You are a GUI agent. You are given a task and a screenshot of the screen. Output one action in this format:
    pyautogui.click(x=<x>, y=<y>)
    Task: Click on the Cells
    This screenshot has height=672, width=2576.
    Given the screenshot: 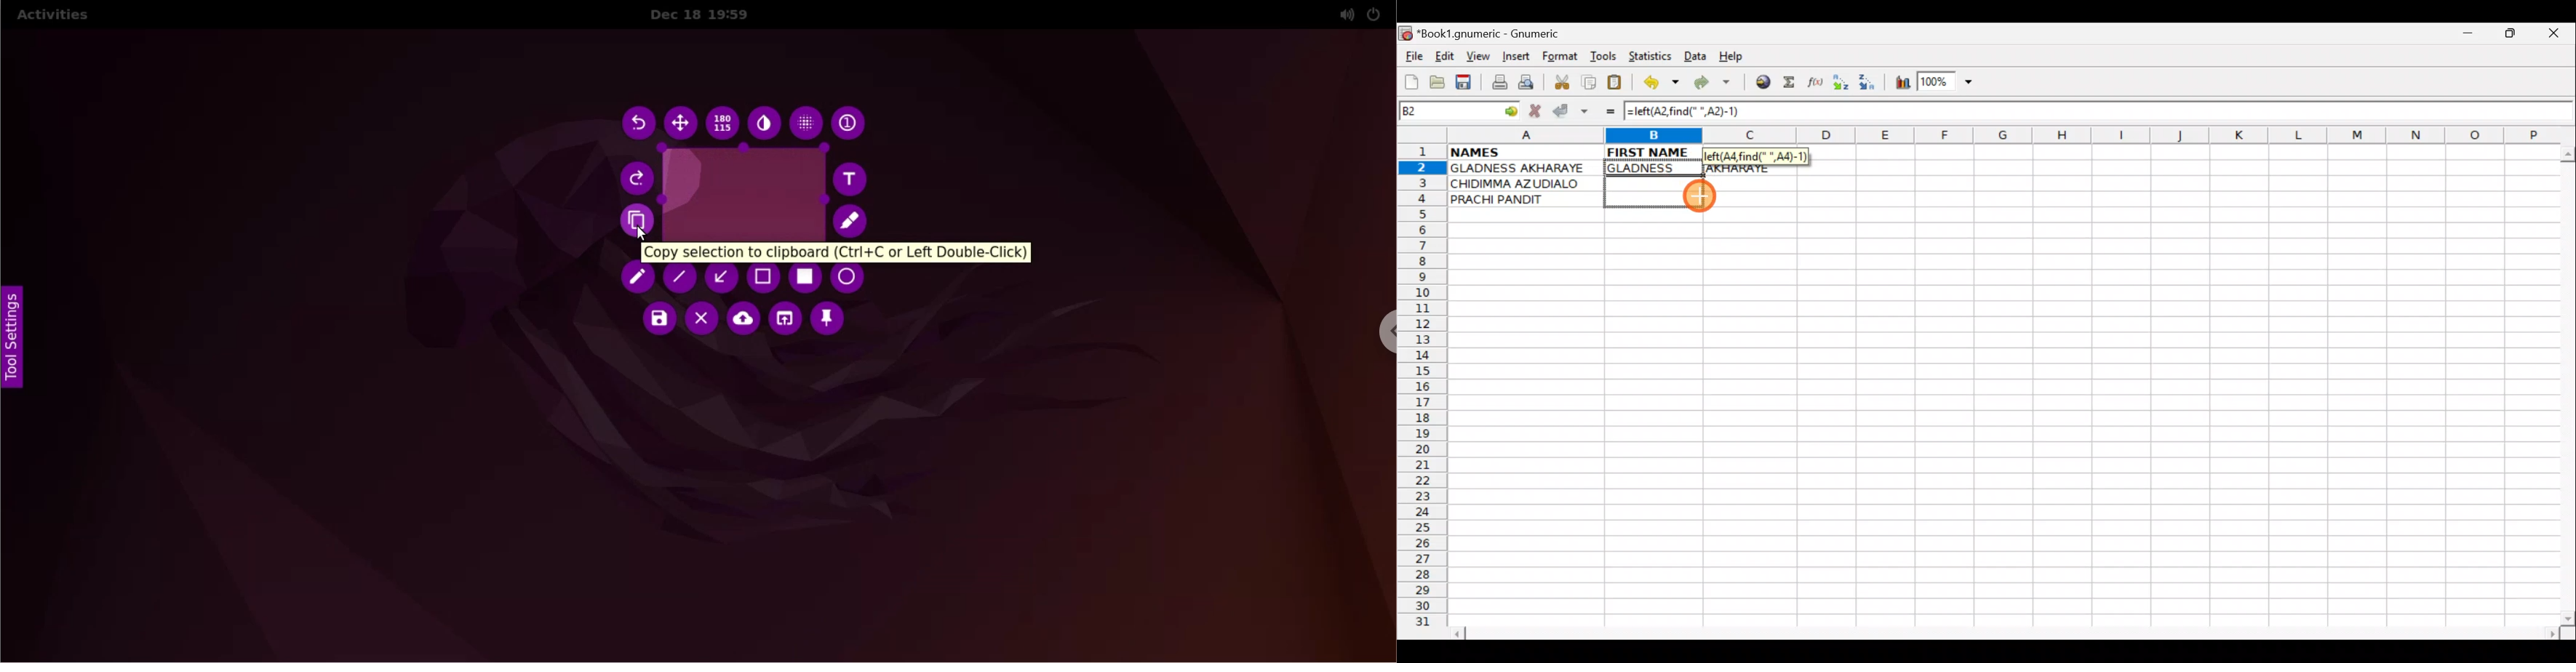 What is the action you would take?
    pyautogui.click(x=1998, y=424)
    